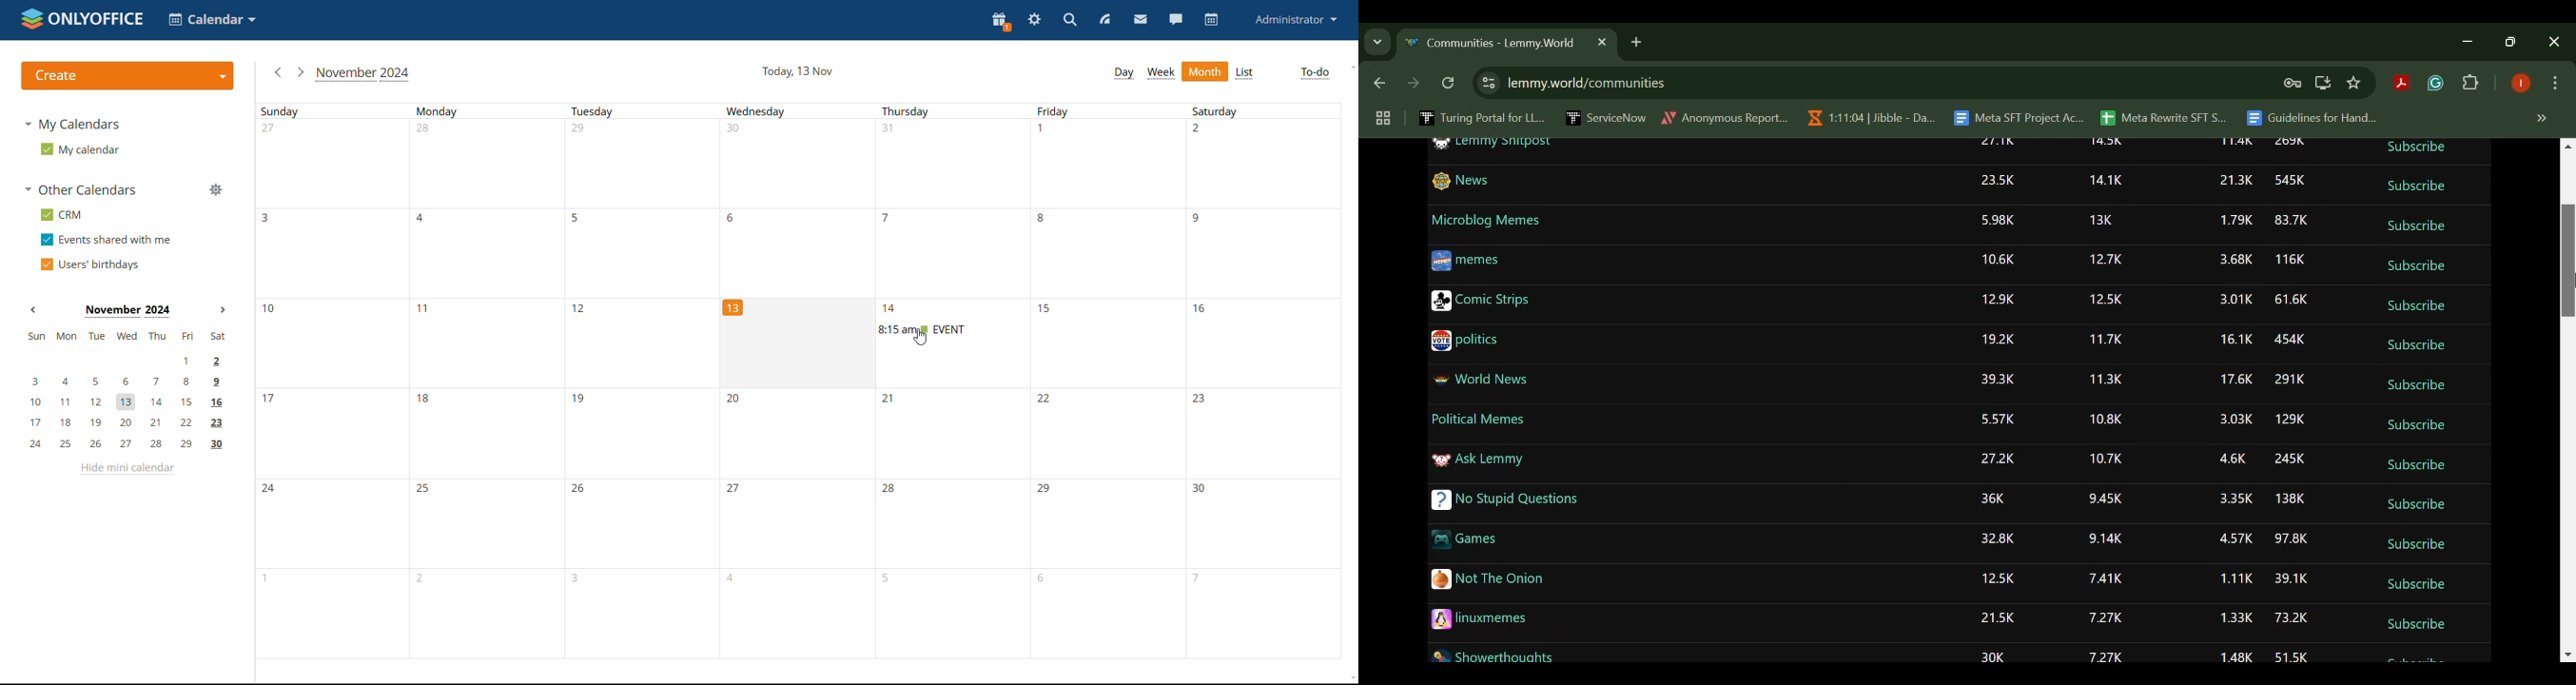 This screenshot has width=2576, height=700. What do you see at coordinates (1490, 44) in the screenshot?
I see `Communities- Lemmy.World` at bounding box center [1490, 44].